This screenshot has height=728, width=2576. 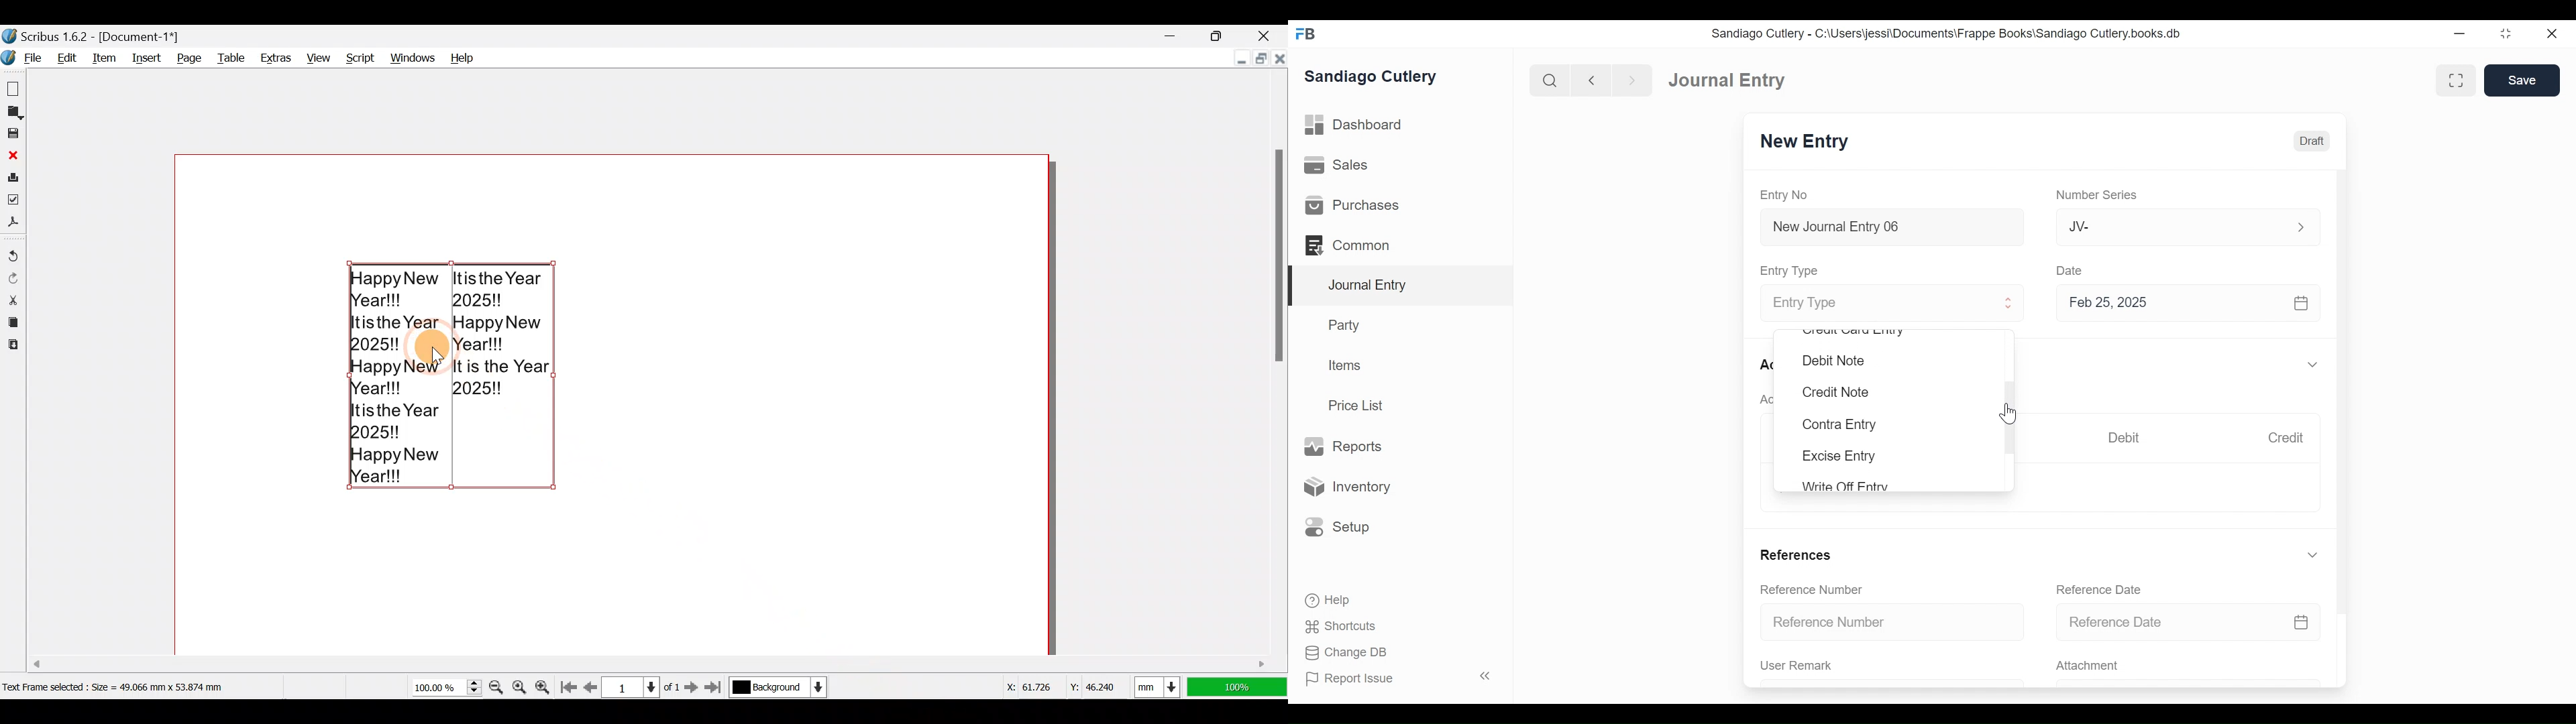 What do you see at coordinates (693, 686) in the screenshot?
I see `Go to the next page` at bounding box center [693, 686].